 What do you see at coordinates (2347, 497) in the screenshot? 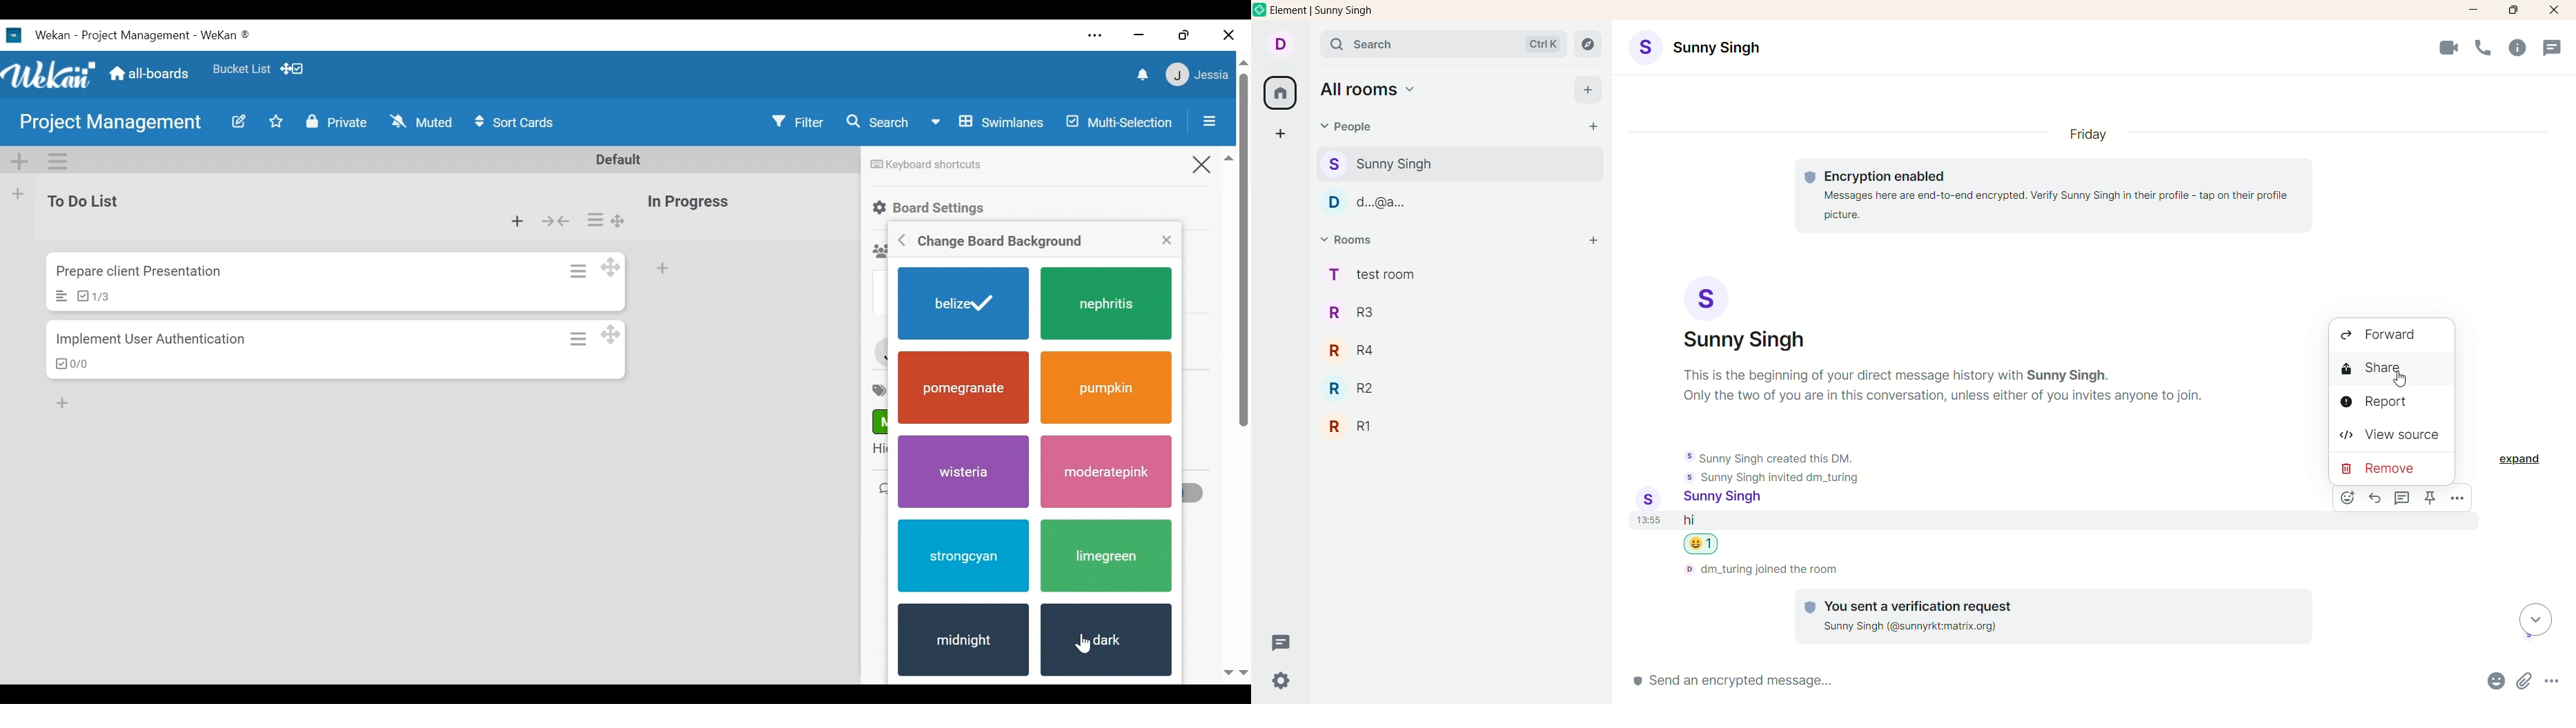
I see `emoji` at bounding box center [2347, 497].